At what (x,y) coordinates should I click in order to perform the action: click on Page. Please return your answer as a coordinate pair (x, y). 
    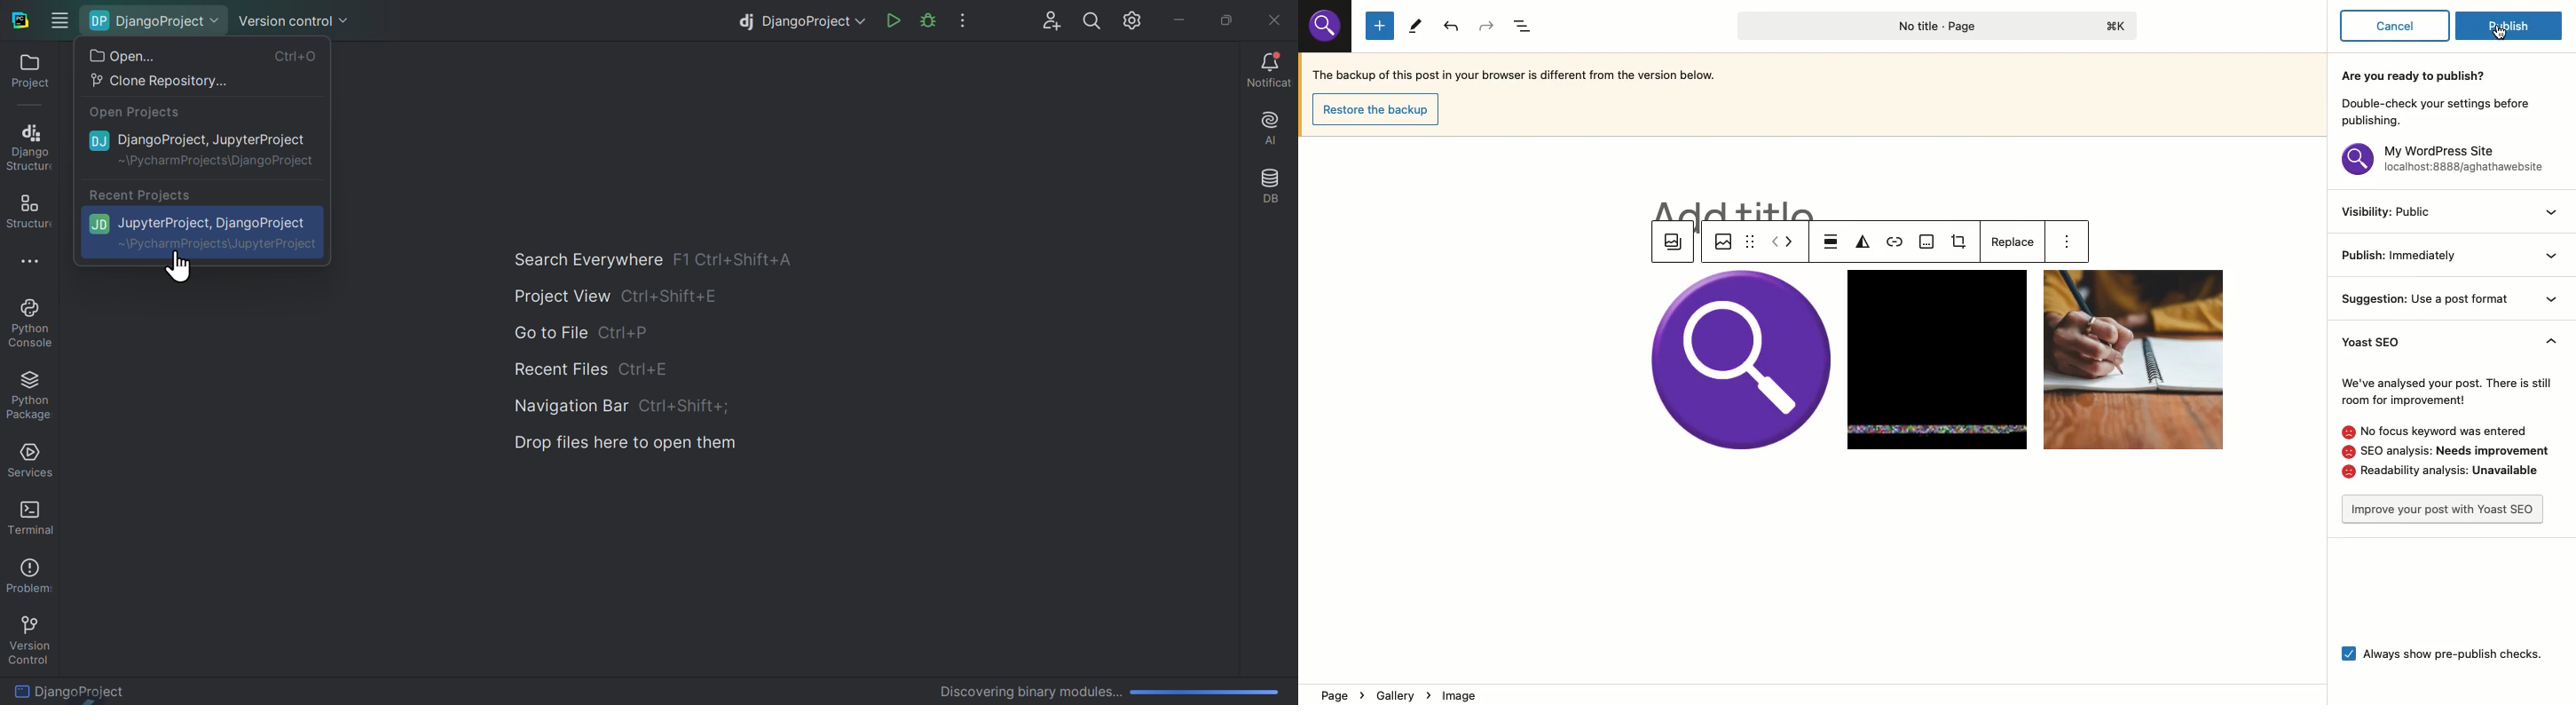
    Looking at the image, I should click on (1932, 27).